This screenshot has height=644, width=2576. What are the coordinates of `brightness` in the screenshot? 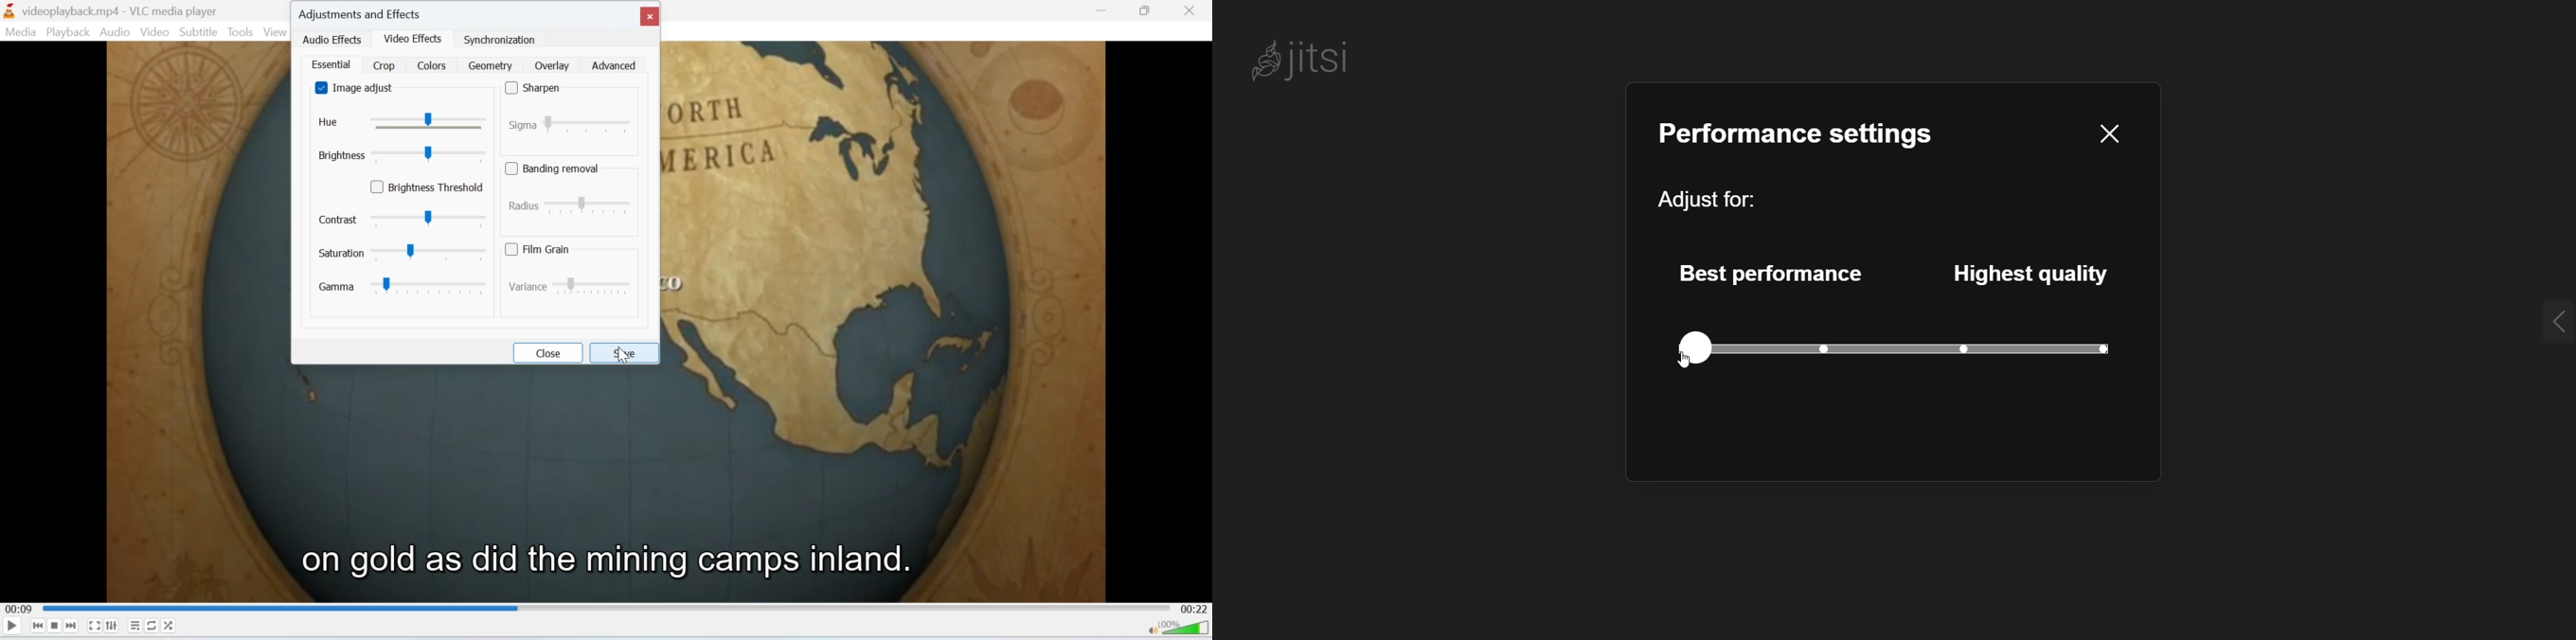 It's located at (397, 155).